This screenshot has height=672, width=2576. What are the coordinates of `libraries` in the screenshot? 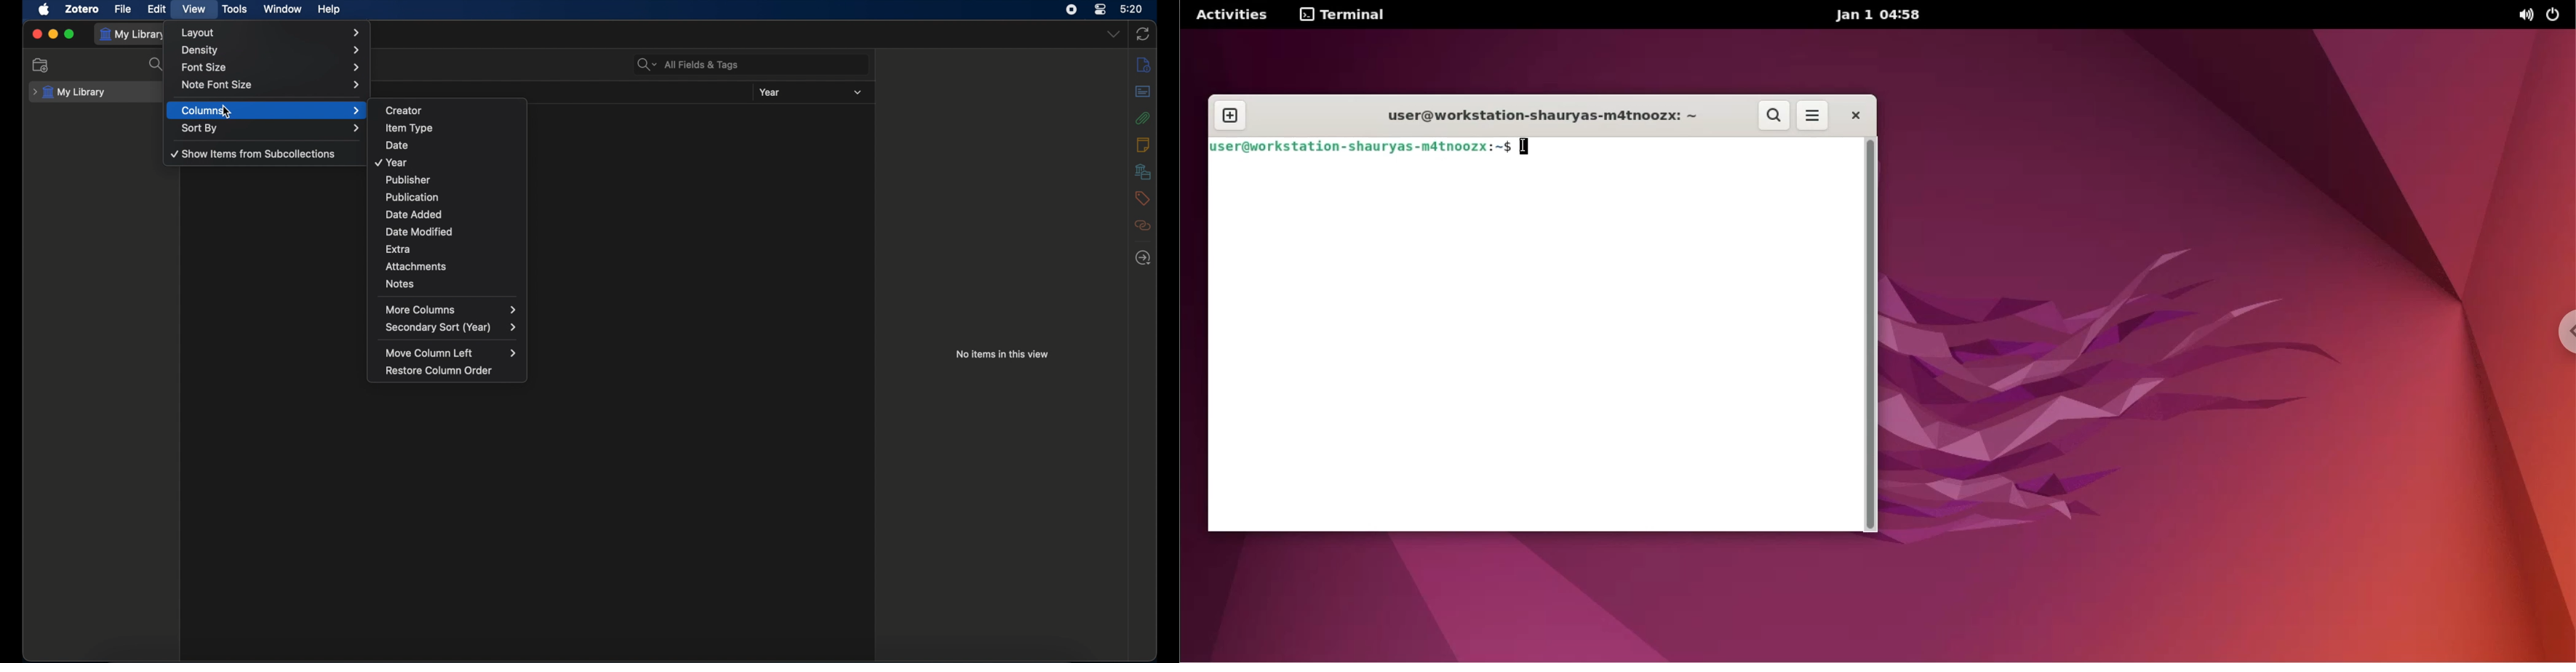 It's located at (1143, 171).